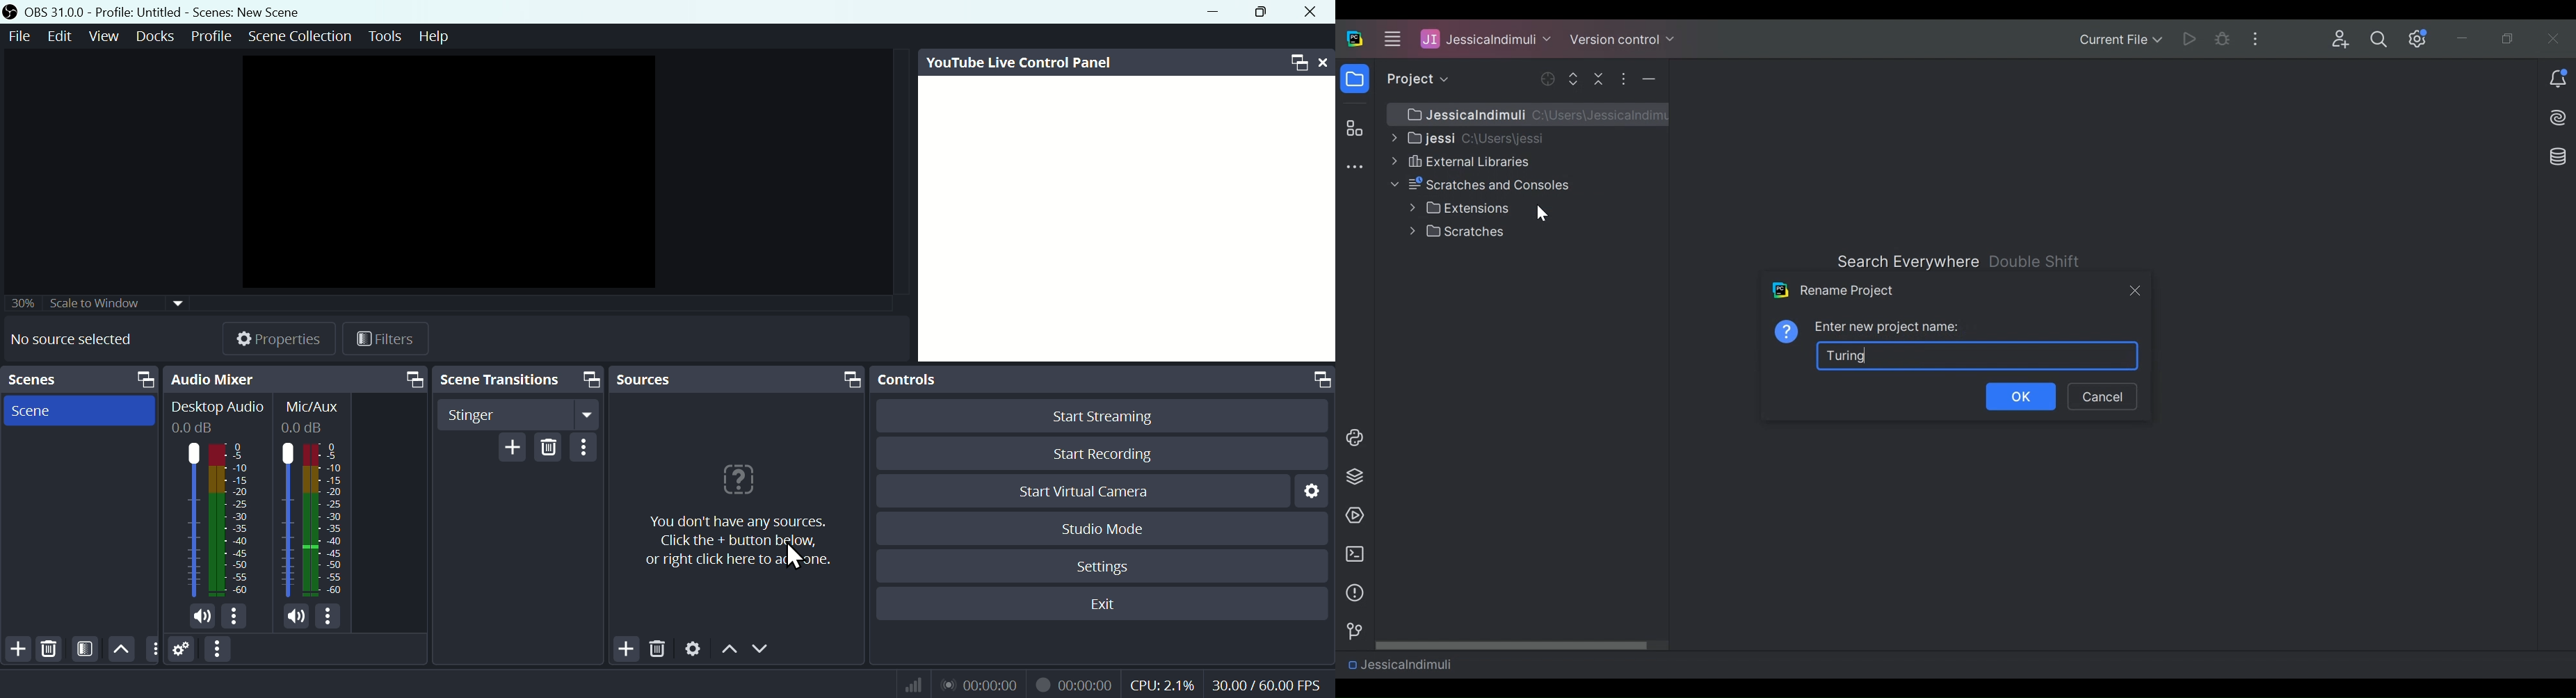  I want to click on Studio Mode, so click(1104, 528).